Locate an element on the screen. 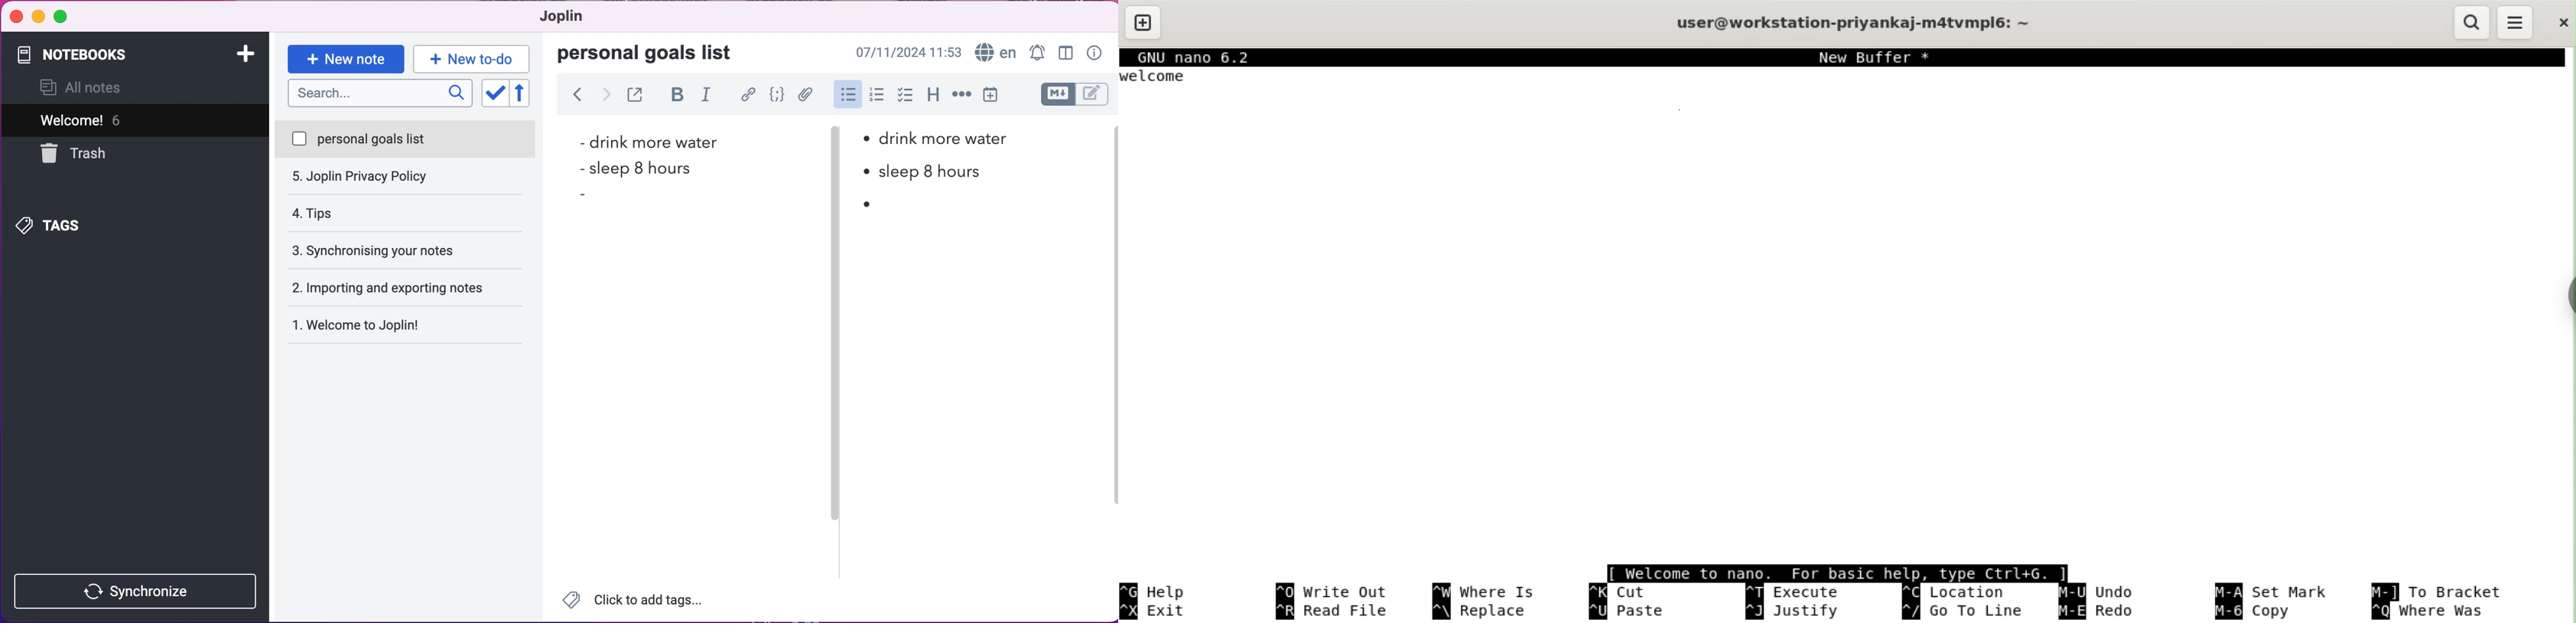 This screenshot has width=2576, height=644. read file is located at coordinates (1335, 612).